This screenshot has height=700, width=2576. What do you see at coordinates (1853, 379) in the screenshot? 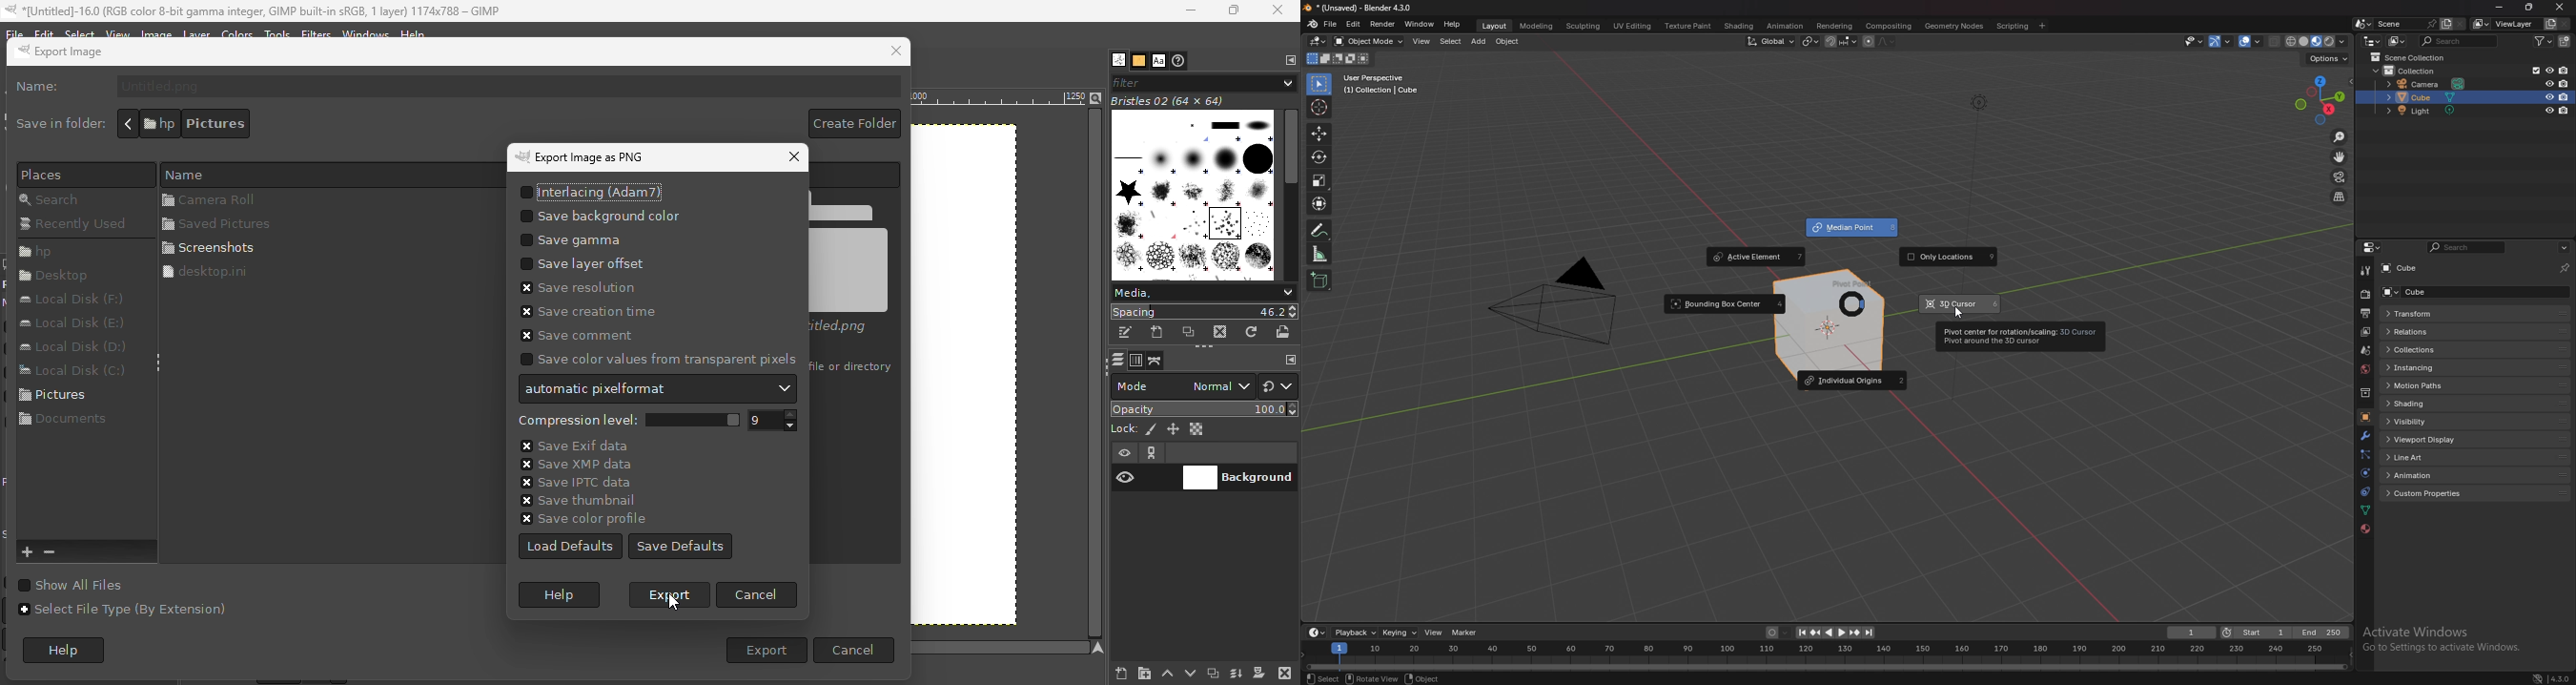
I see `individual origins` at bounding box center [1853, 379].